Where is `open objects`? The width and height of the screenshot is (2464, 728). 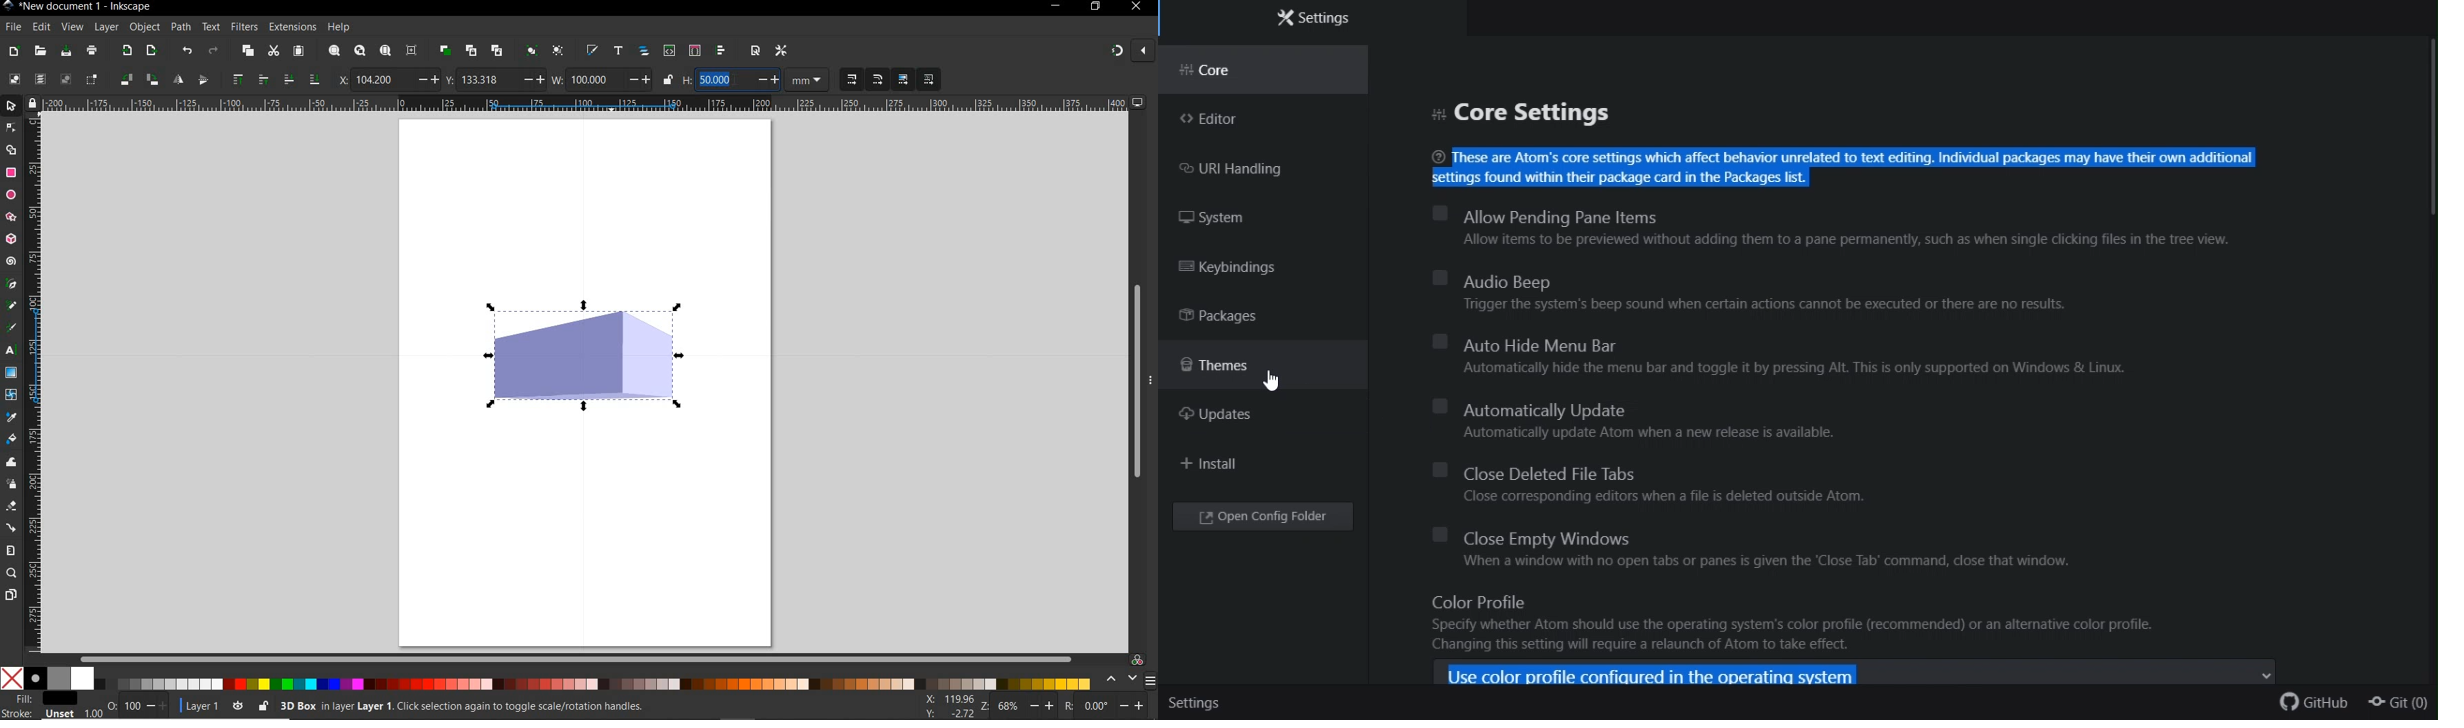
open objects is located at coordinates (645, 50).